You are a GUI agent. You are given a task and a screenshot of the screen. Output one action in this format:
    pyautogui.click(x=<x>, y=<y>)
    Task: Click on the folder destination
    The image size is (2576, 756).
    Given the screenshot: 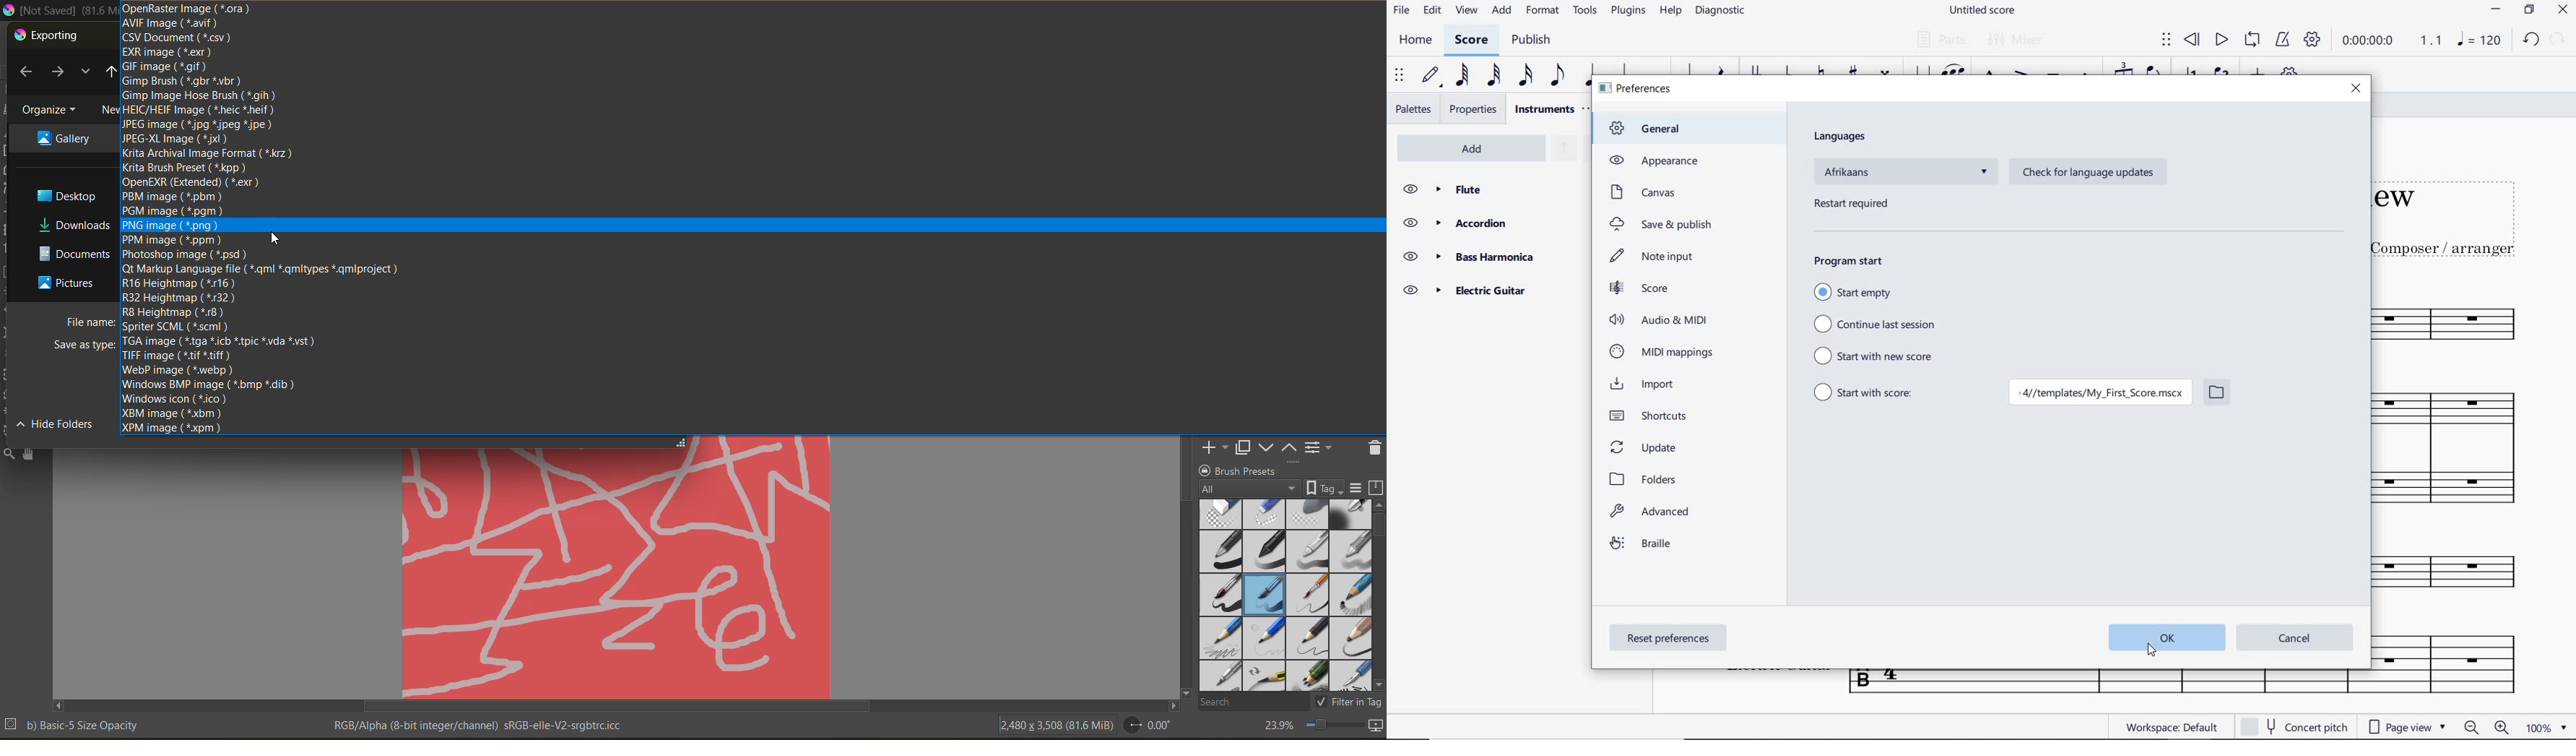 What is the action you would take?
    pyautogui.click(x=73, y=224)
    